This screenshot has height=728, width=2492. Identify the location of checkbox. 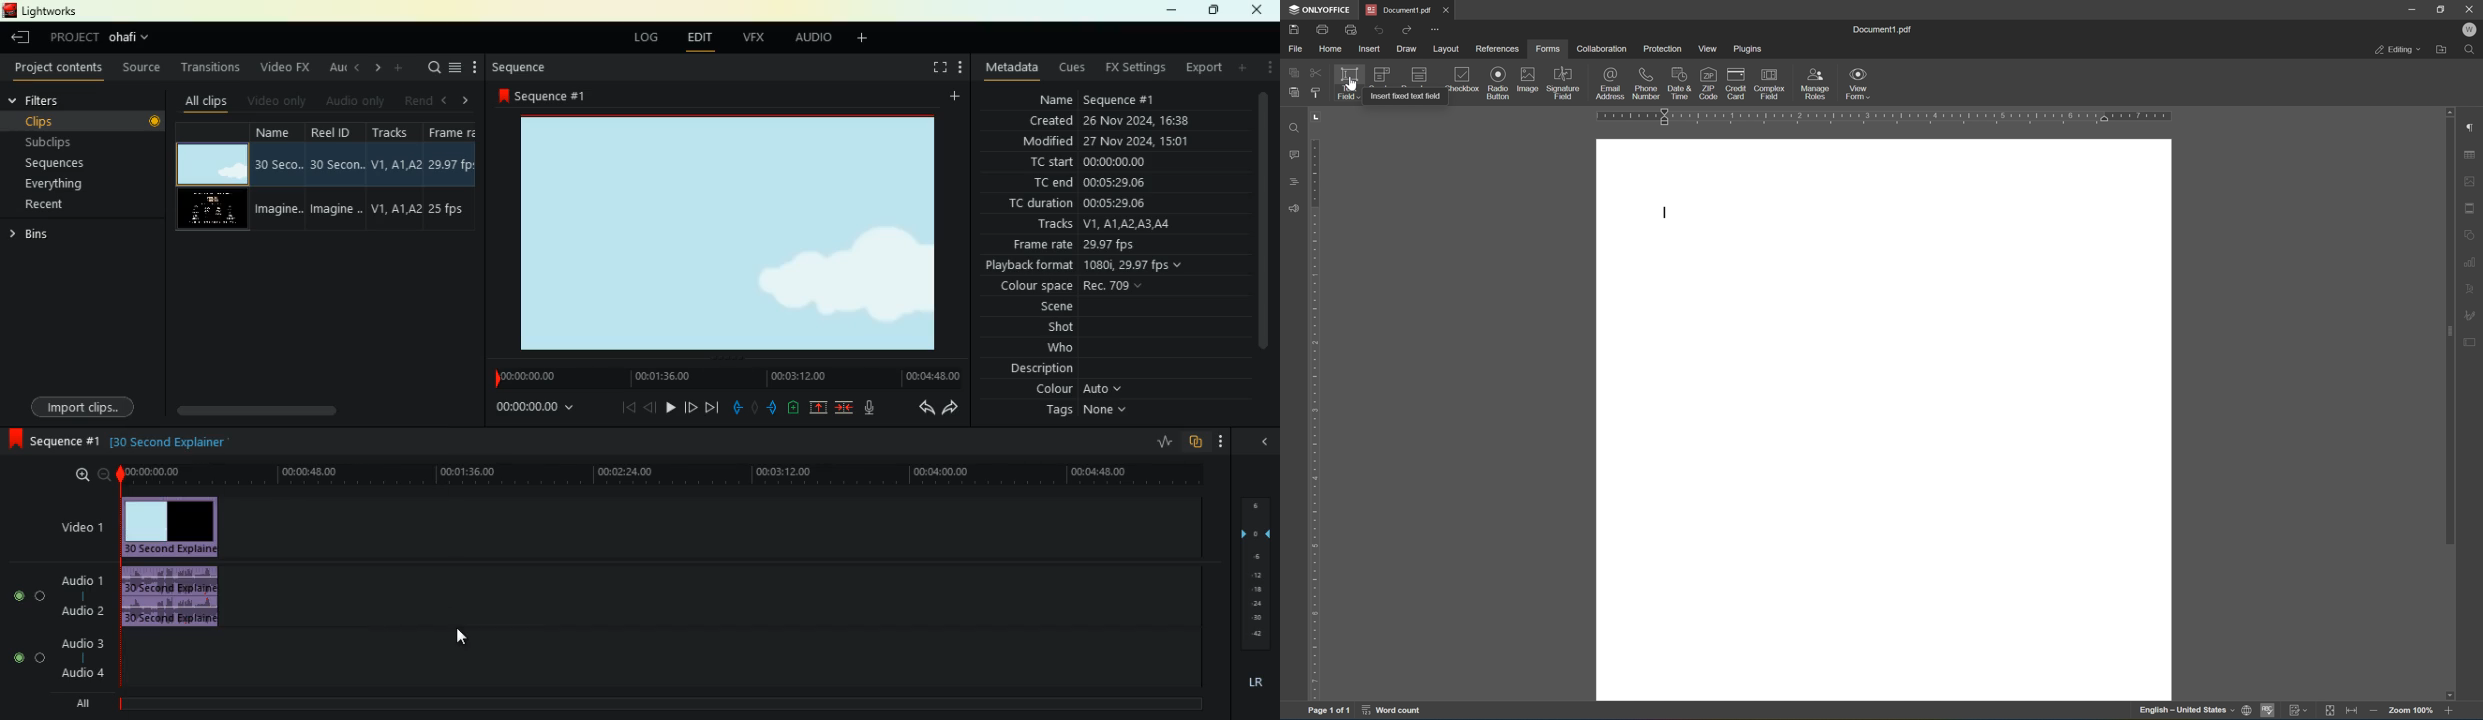
(1464, 78).